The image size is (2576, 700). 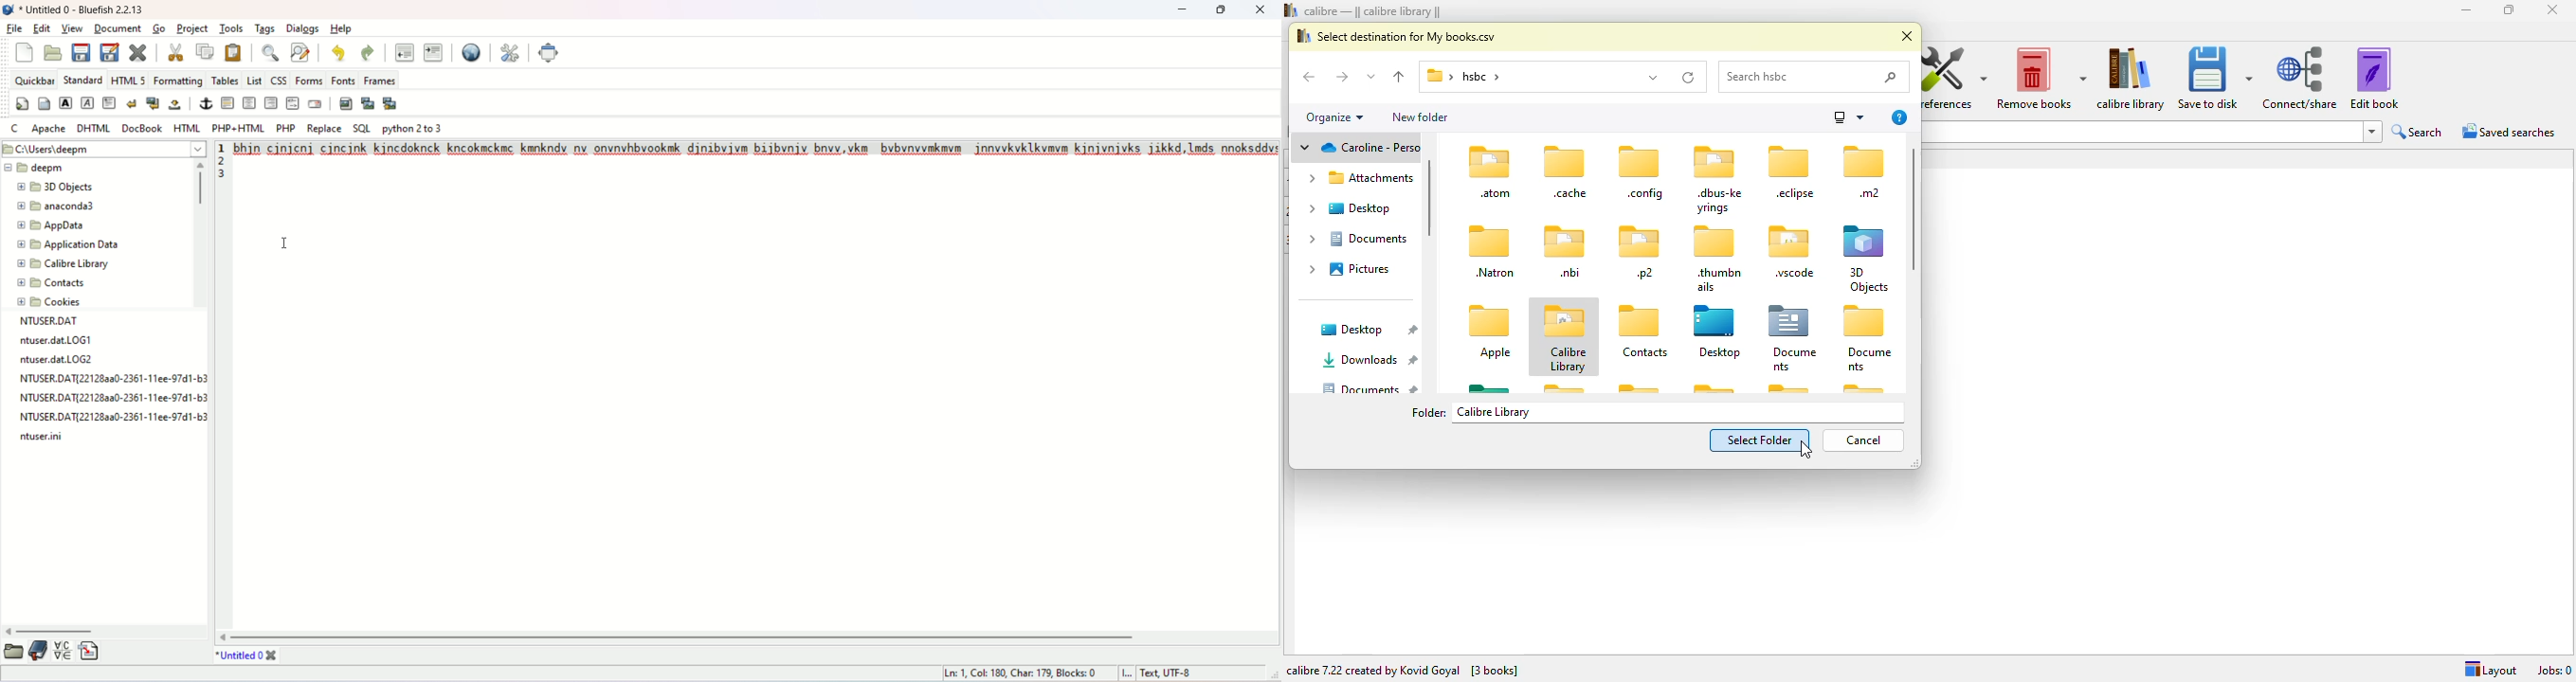 I want to click on vertical scroll bar, so click(x=1914, y=207).